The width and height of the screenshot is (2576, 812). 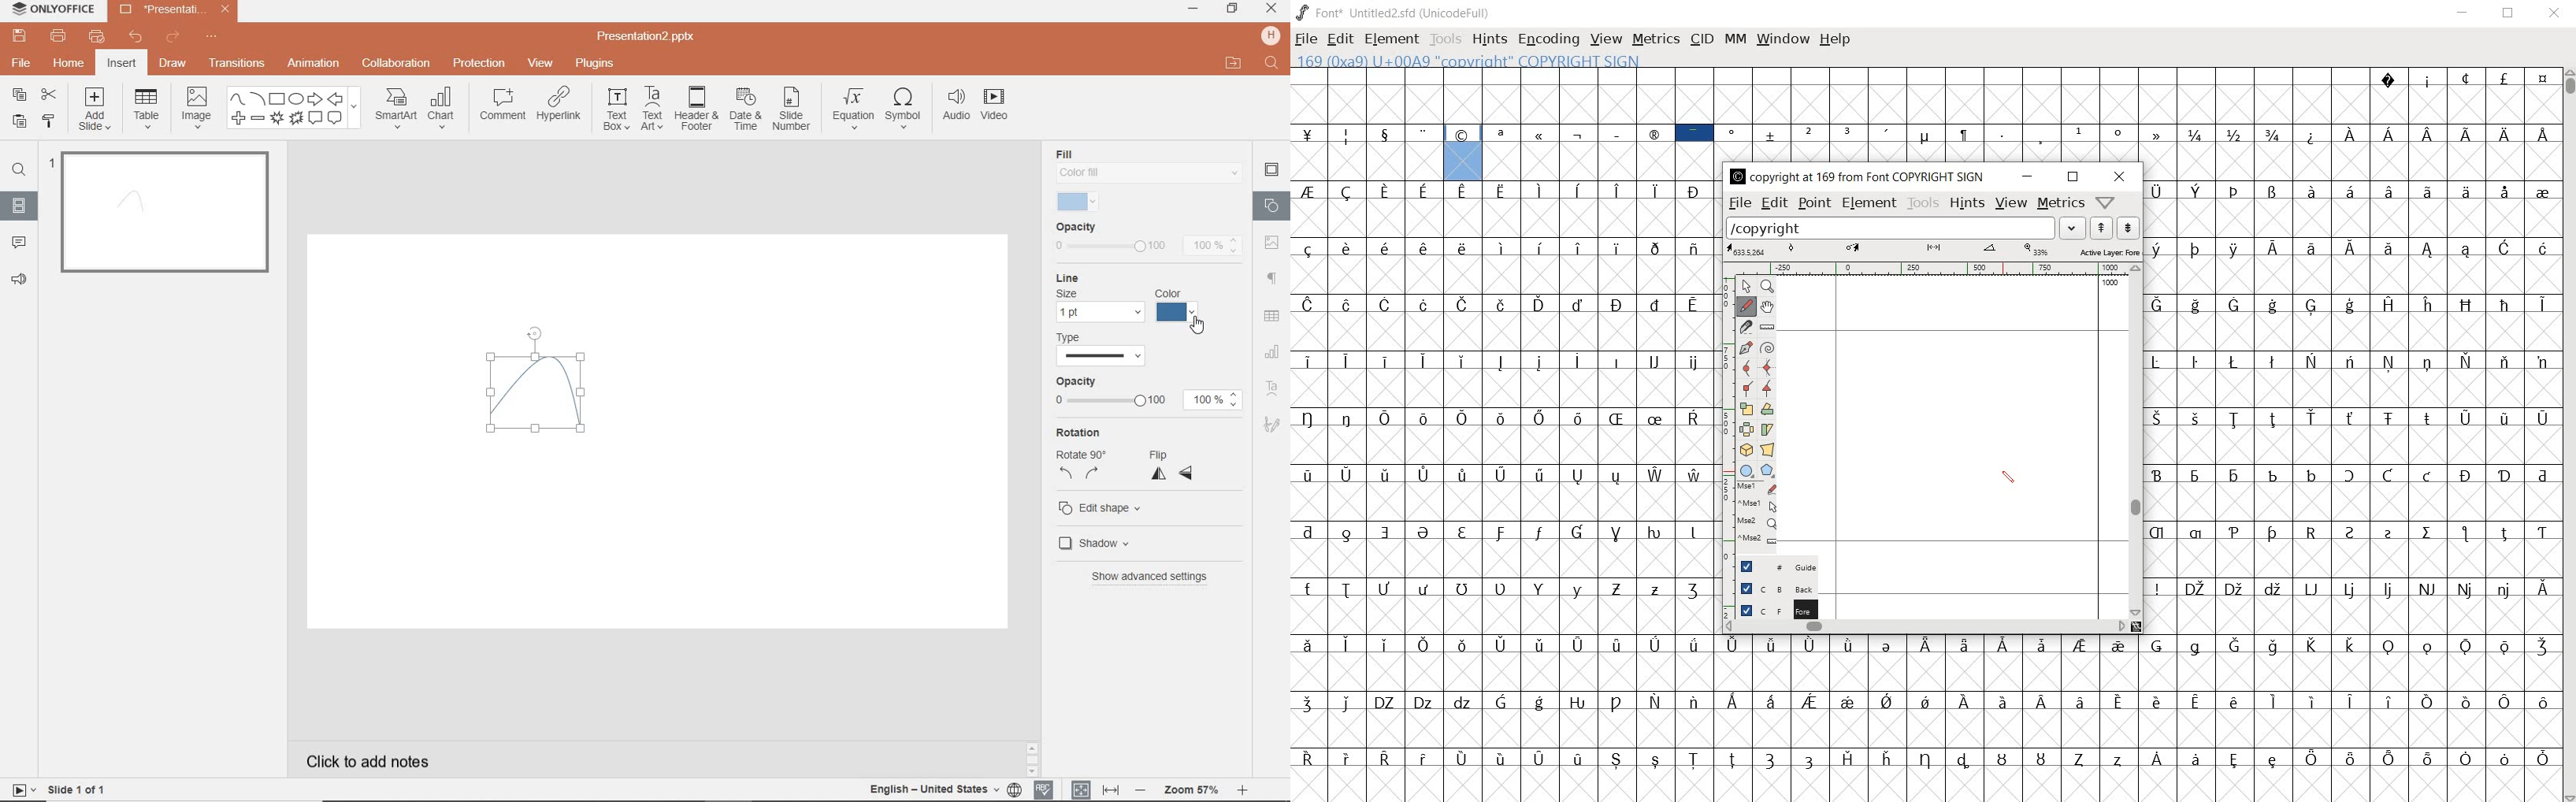 What do you see at coordinates (479, 63) in the screenshot?
I see `PROTECTION` at bounding box center [479, 63].